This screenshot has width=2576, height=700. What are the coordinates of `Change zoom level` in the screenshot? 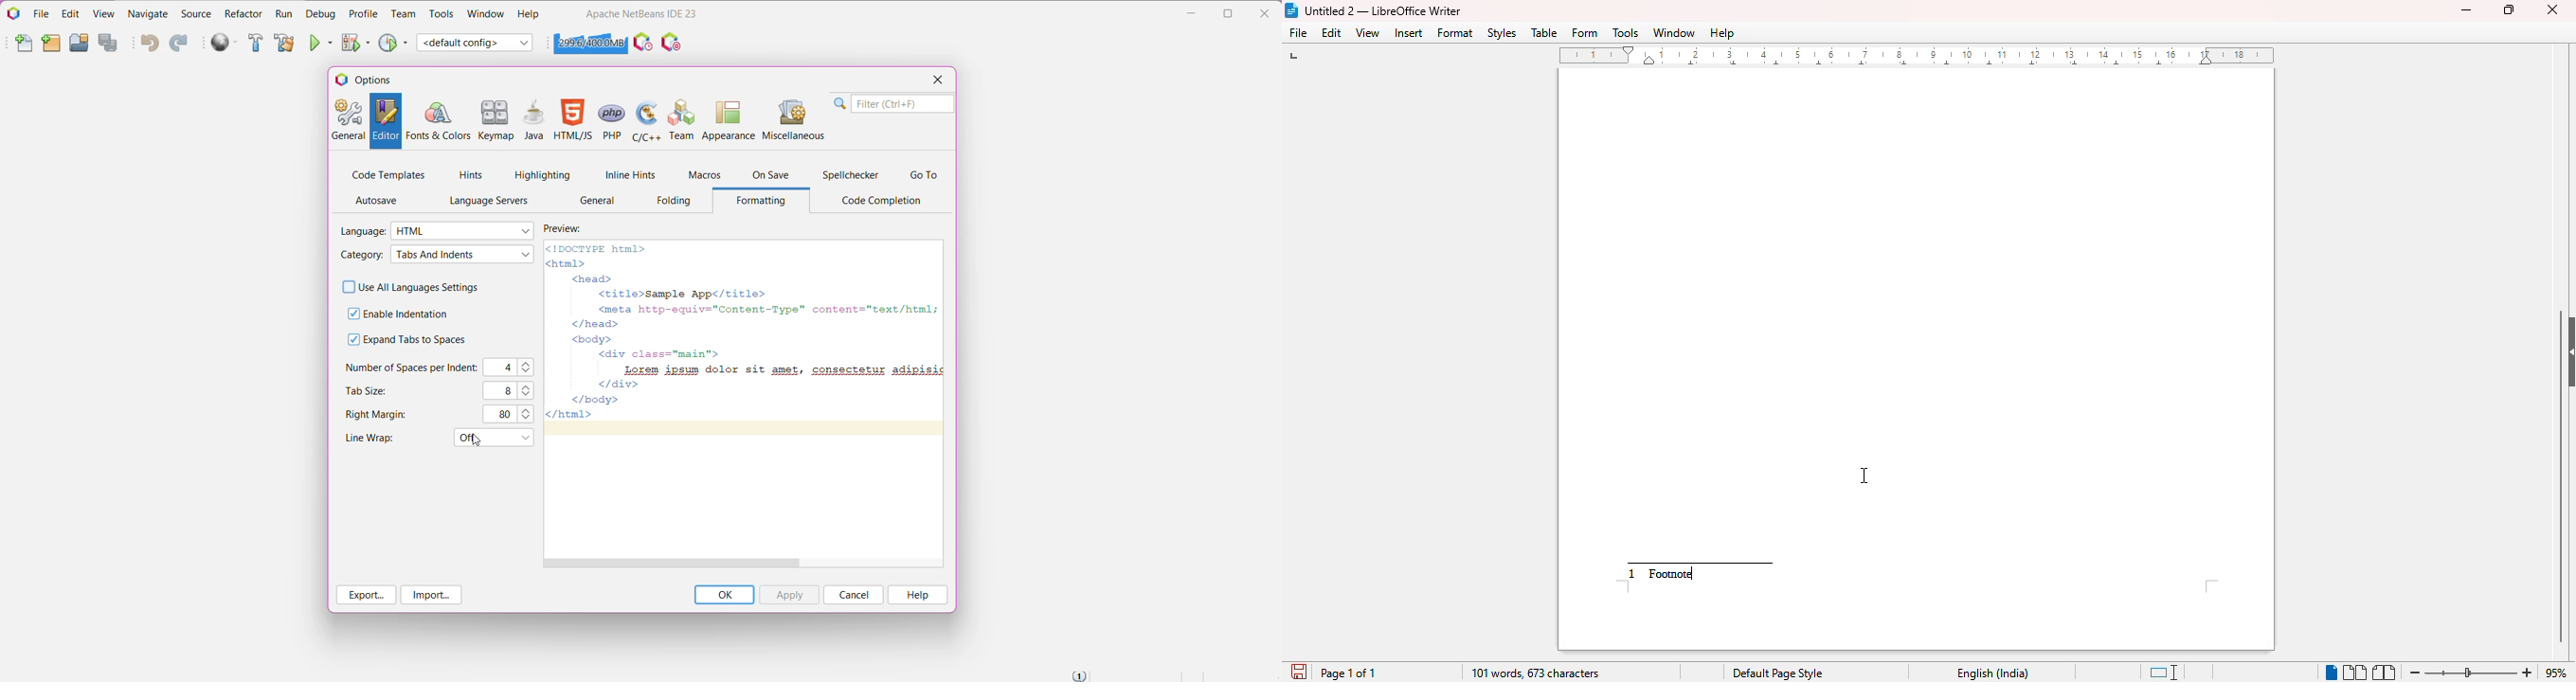 It's located at (2473, 670).